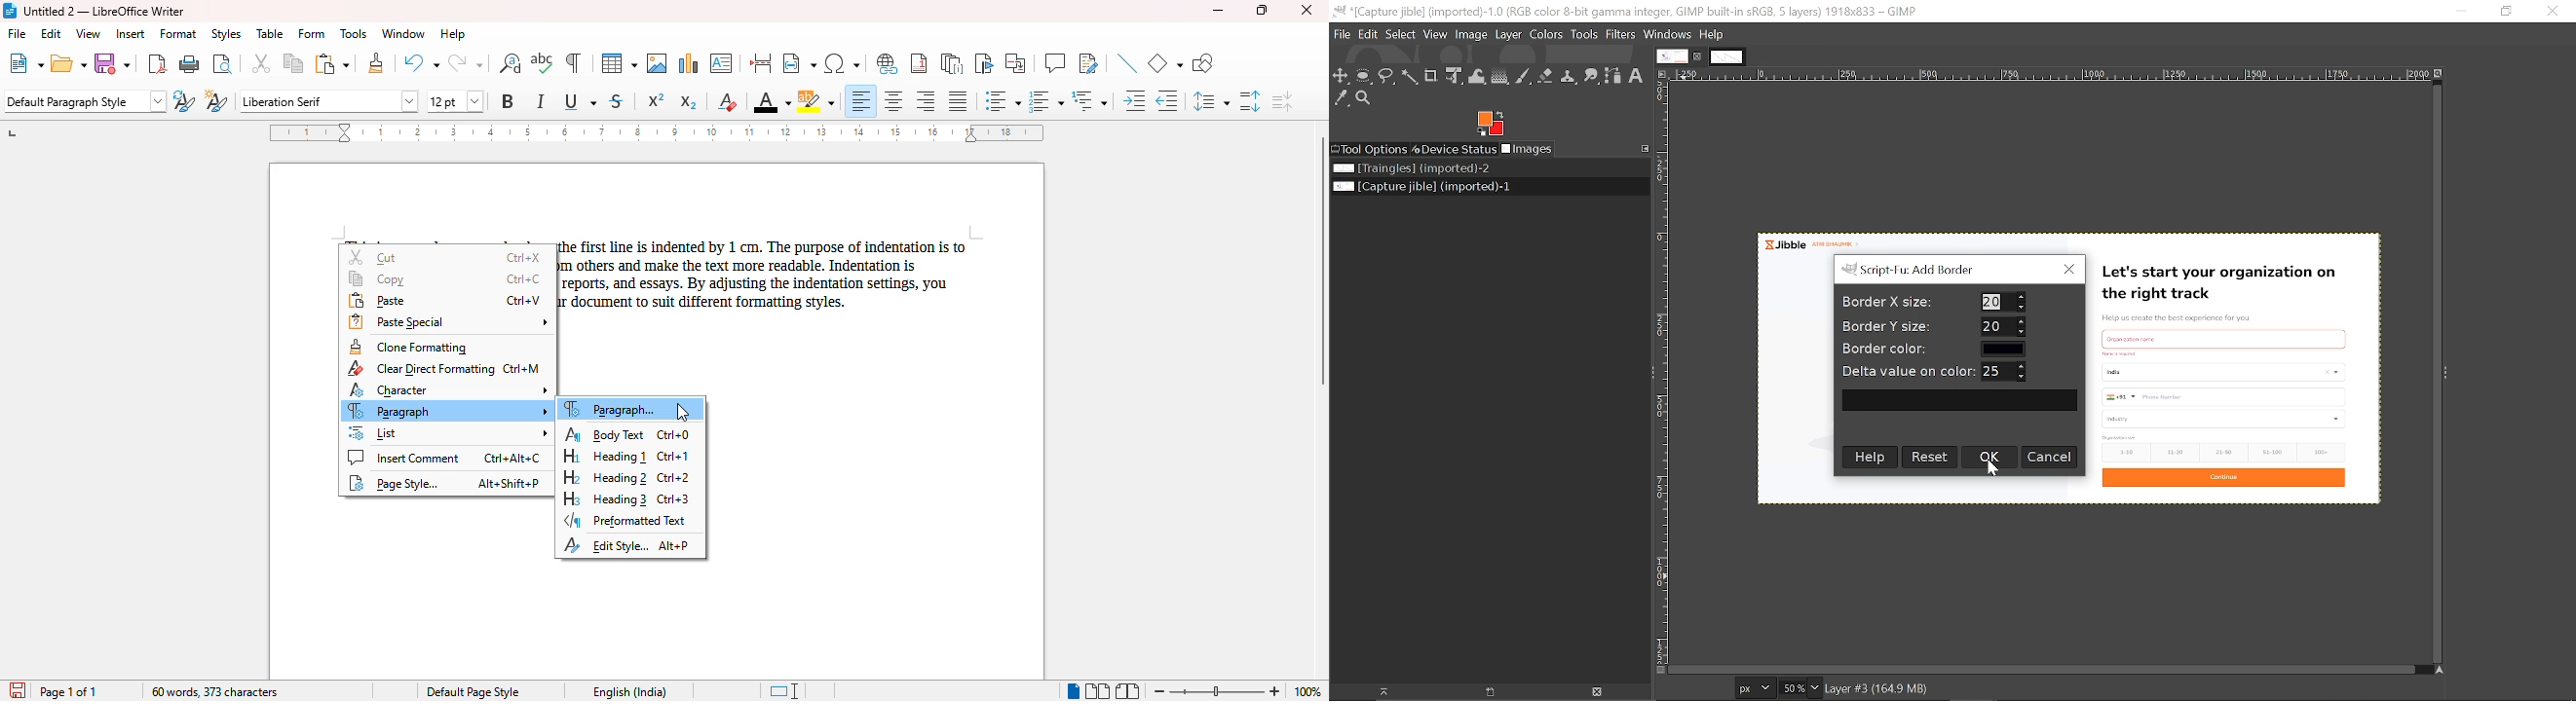 The width and height of the screenshot is (2576, 728). What do you see at coordinates (215, 691) in the screenshot?
I see `word and character count` at bounding box center [215, 691].